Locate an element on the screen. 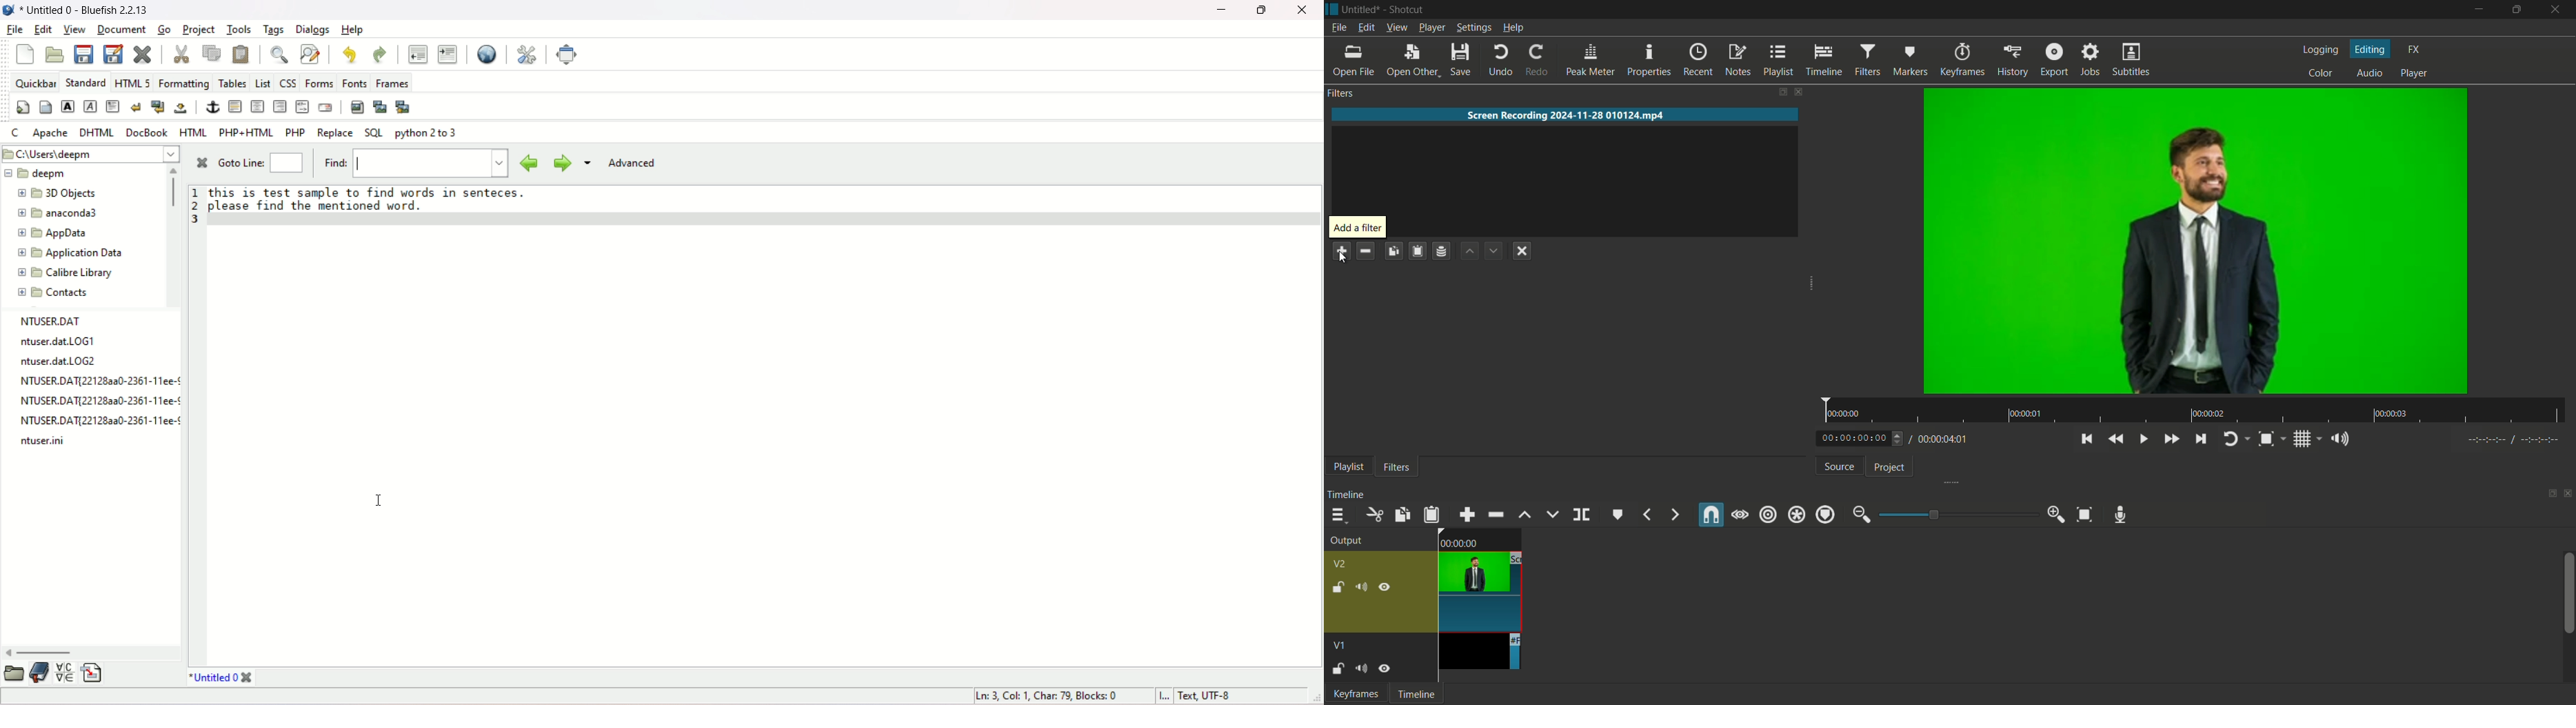 Image resolution: width=2576 pixels, height=728 pixels. player is located at coordinates (2414, 74).